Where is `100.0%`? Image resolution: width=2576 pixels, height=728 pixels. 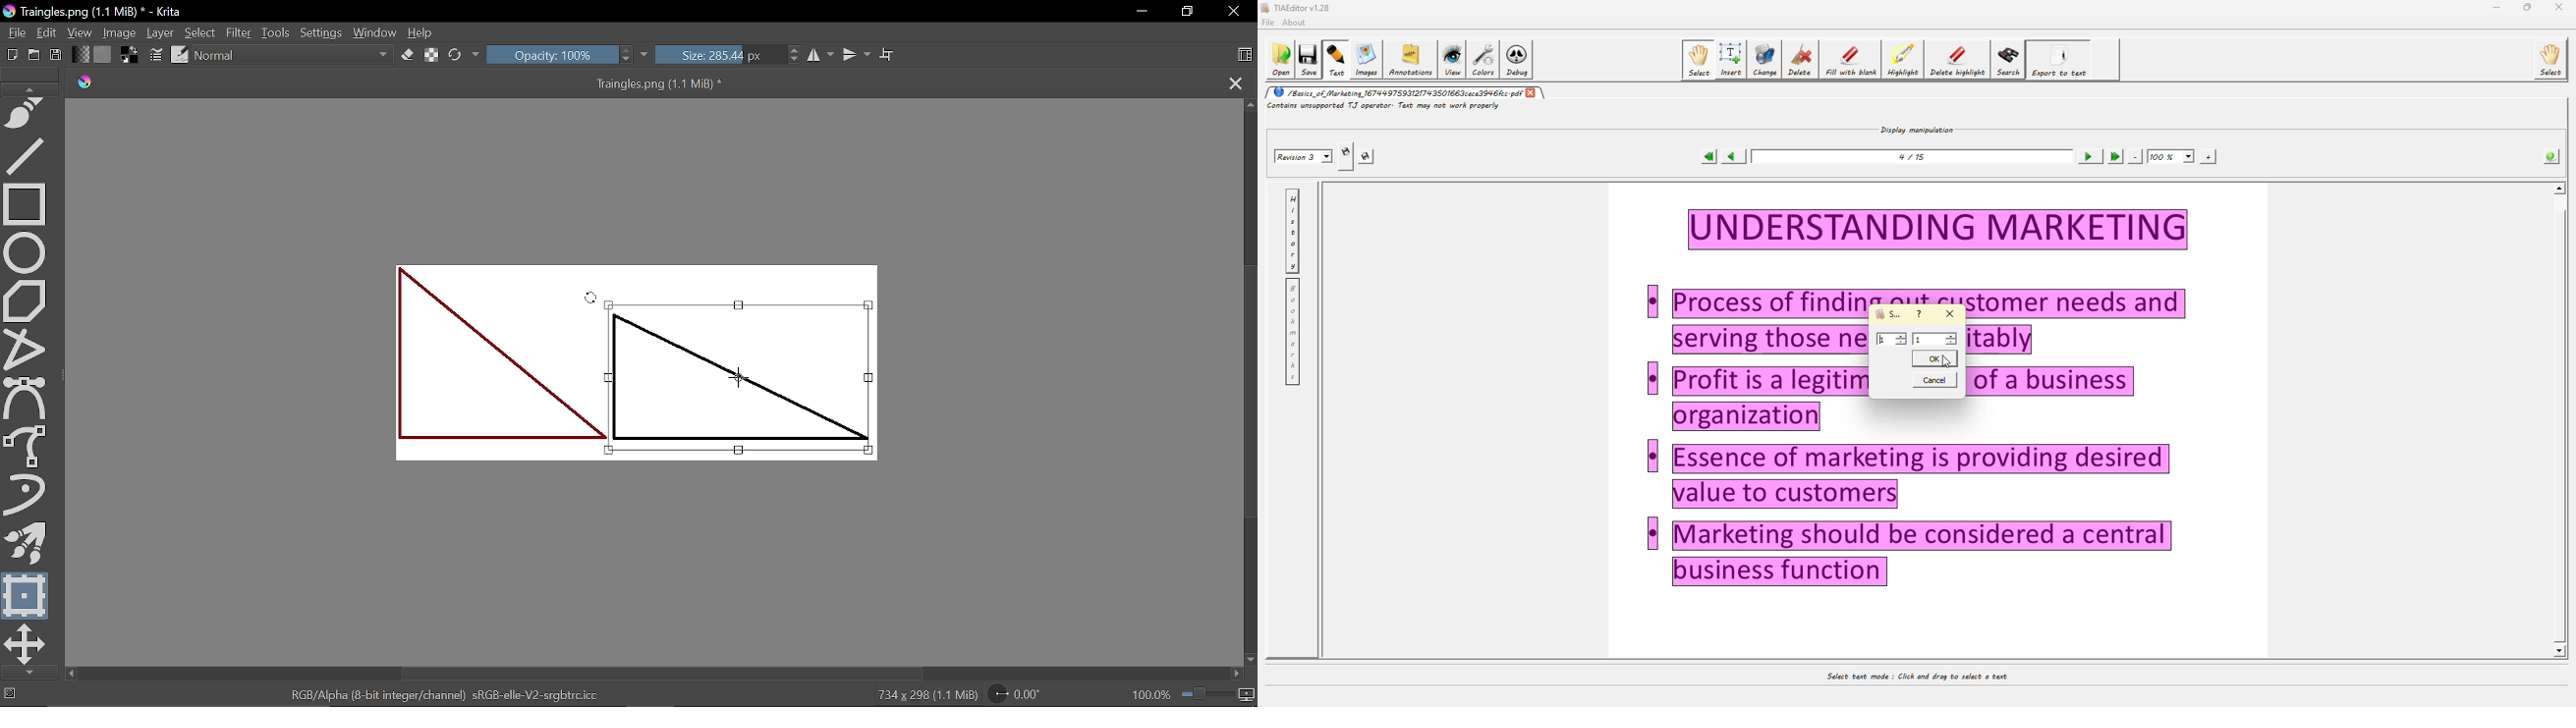 100.0% is located at coordinates (1194, 694).